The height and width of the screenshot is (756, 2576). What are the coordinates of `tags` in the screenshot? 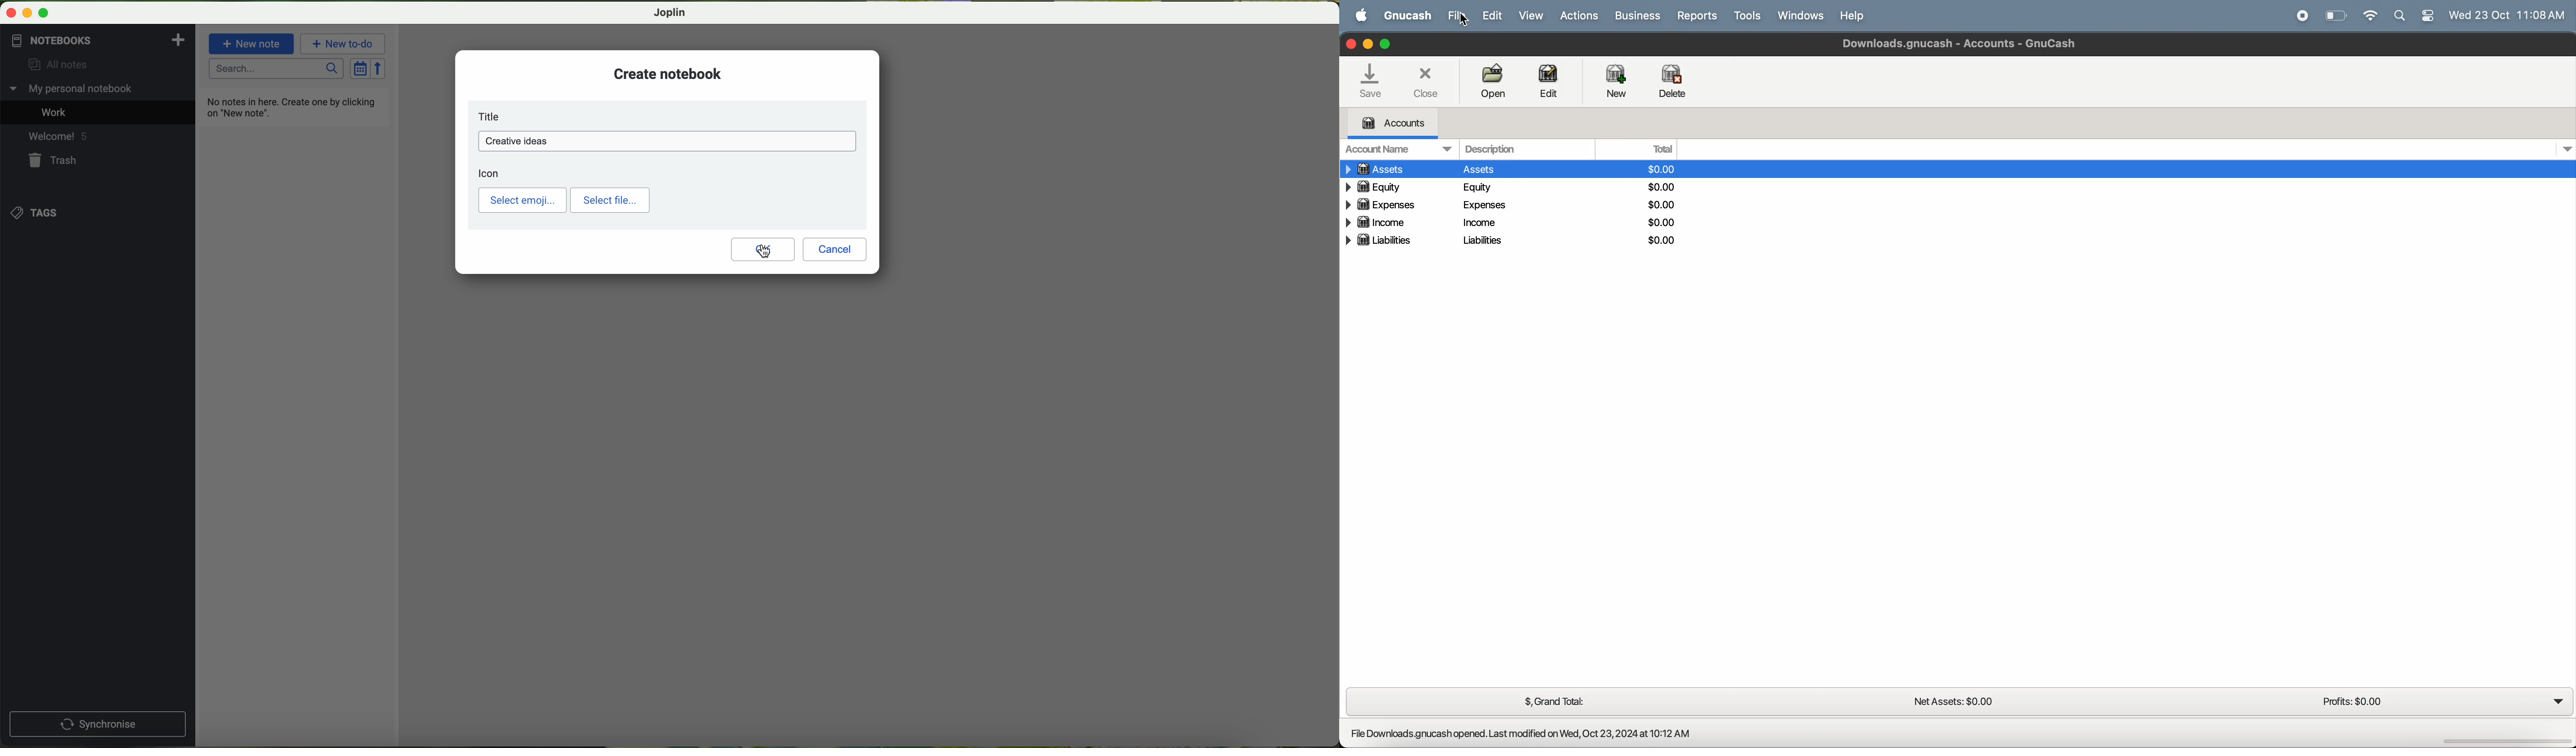 It's located at (37, 212).